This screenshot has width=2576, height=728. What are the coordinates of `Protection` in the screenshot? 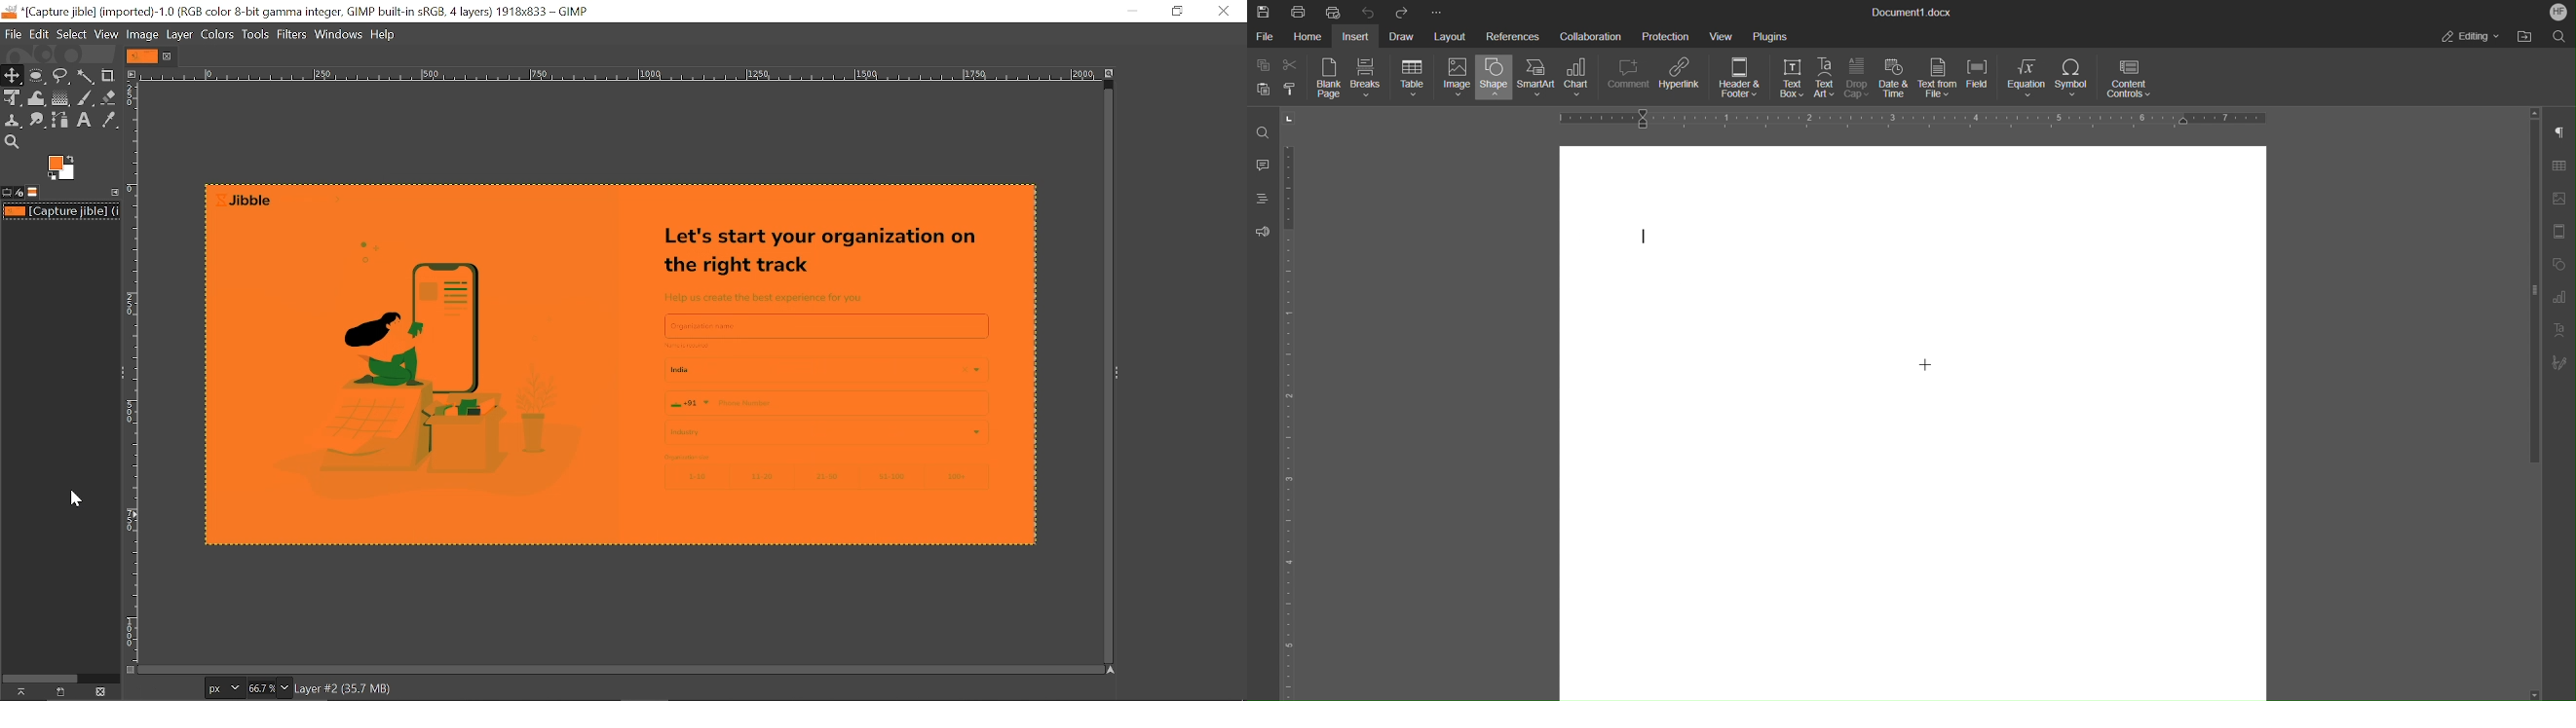 It's located at (1667, 35).